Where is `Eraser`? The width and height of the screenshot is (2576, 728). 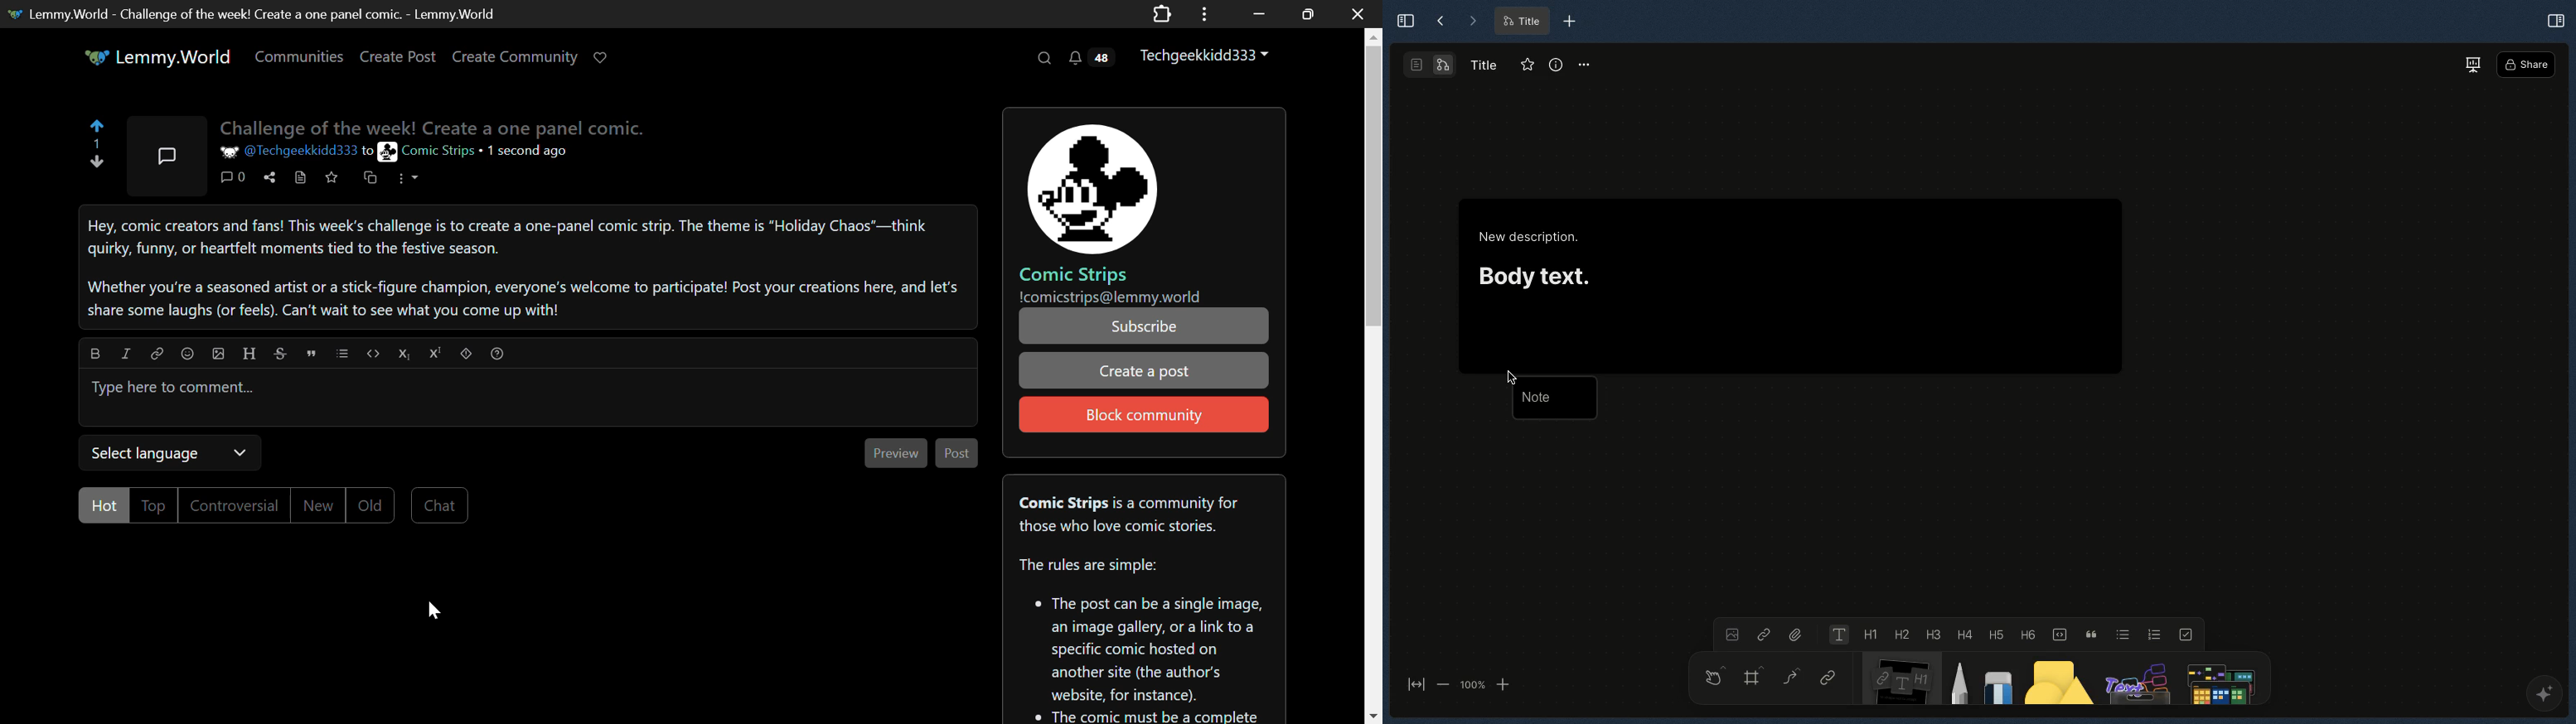
Eraser is located at coordinates (1997, 683).